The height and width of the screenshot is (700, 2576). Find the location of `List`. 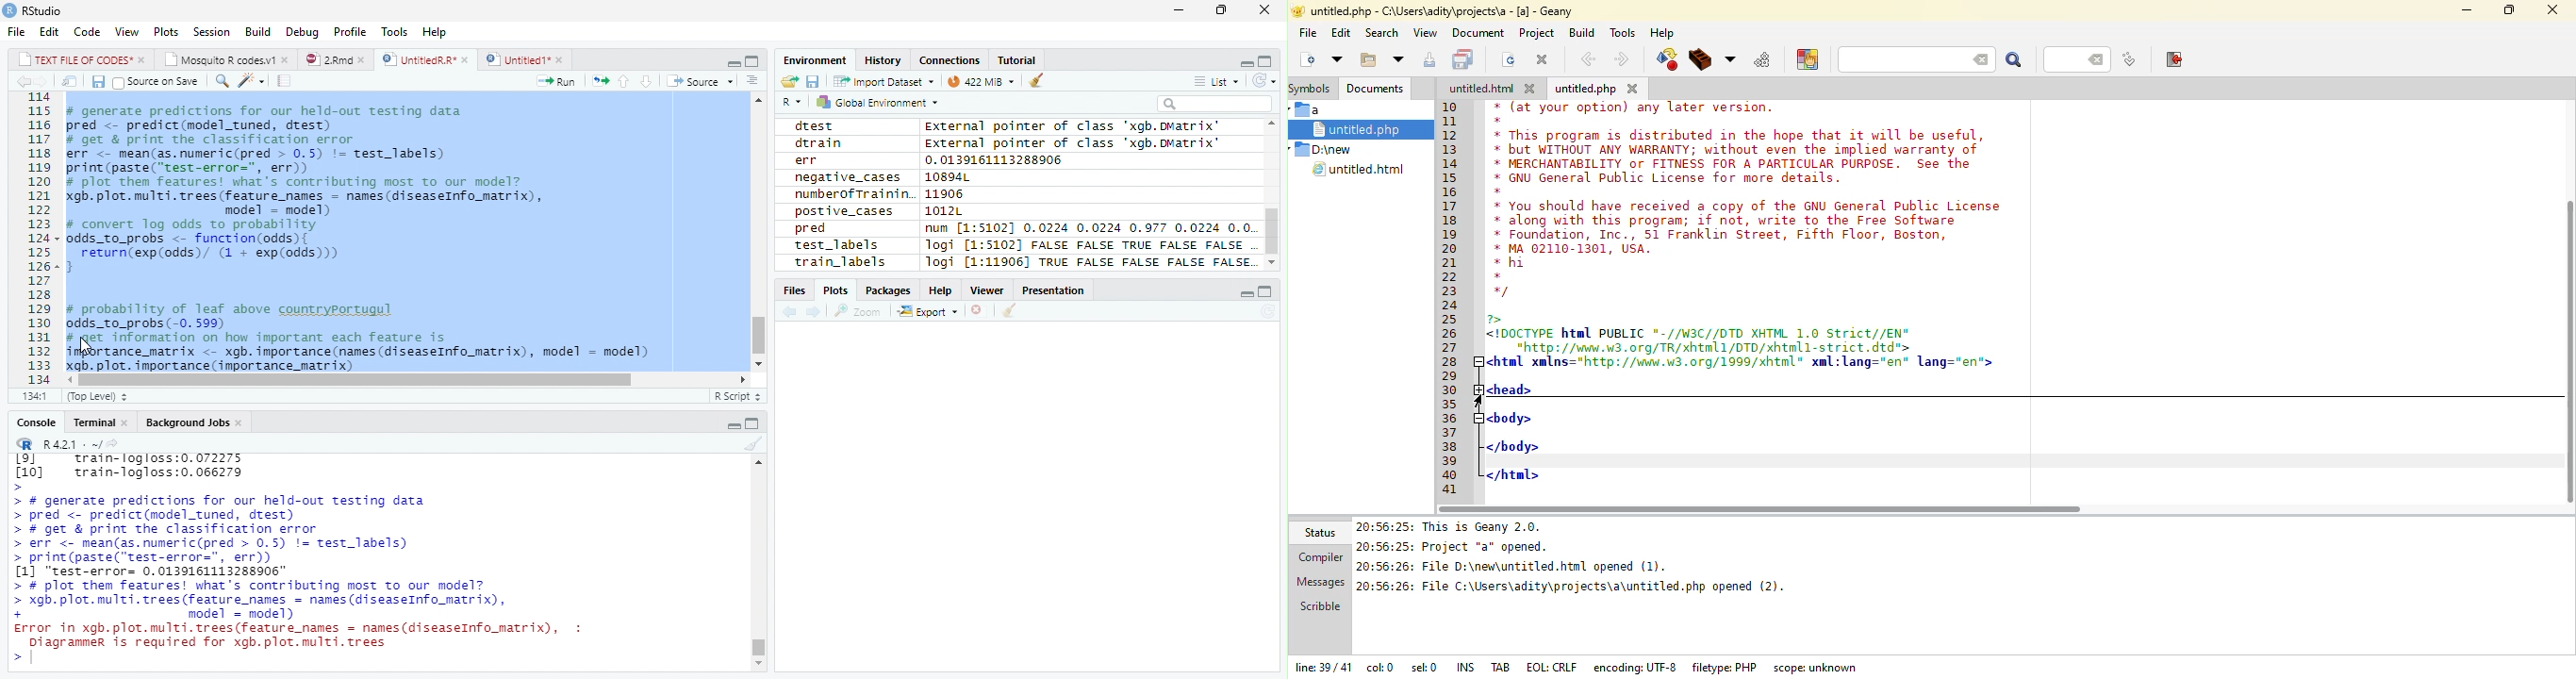

List is located at coordinates (1215, 80).